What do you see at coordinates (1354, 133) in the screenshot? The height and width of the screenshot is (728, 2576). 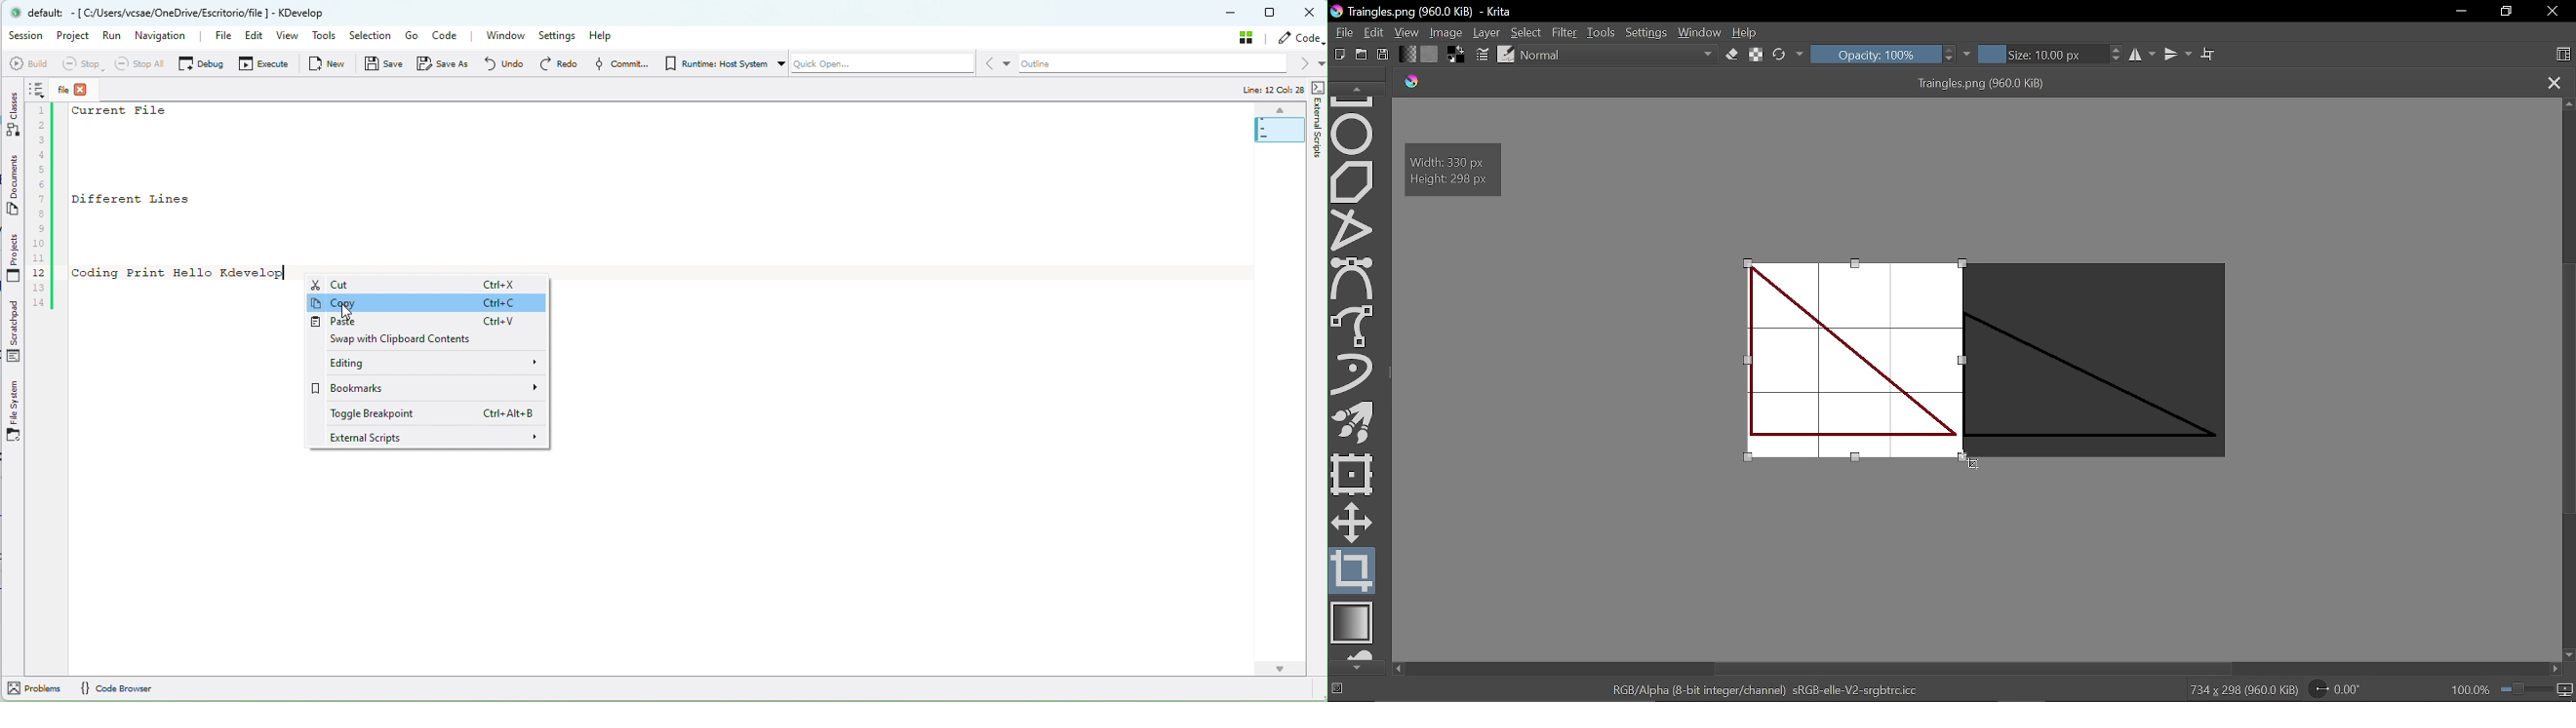 I see `Ellipse tool` at bounding box center [1354, 133].